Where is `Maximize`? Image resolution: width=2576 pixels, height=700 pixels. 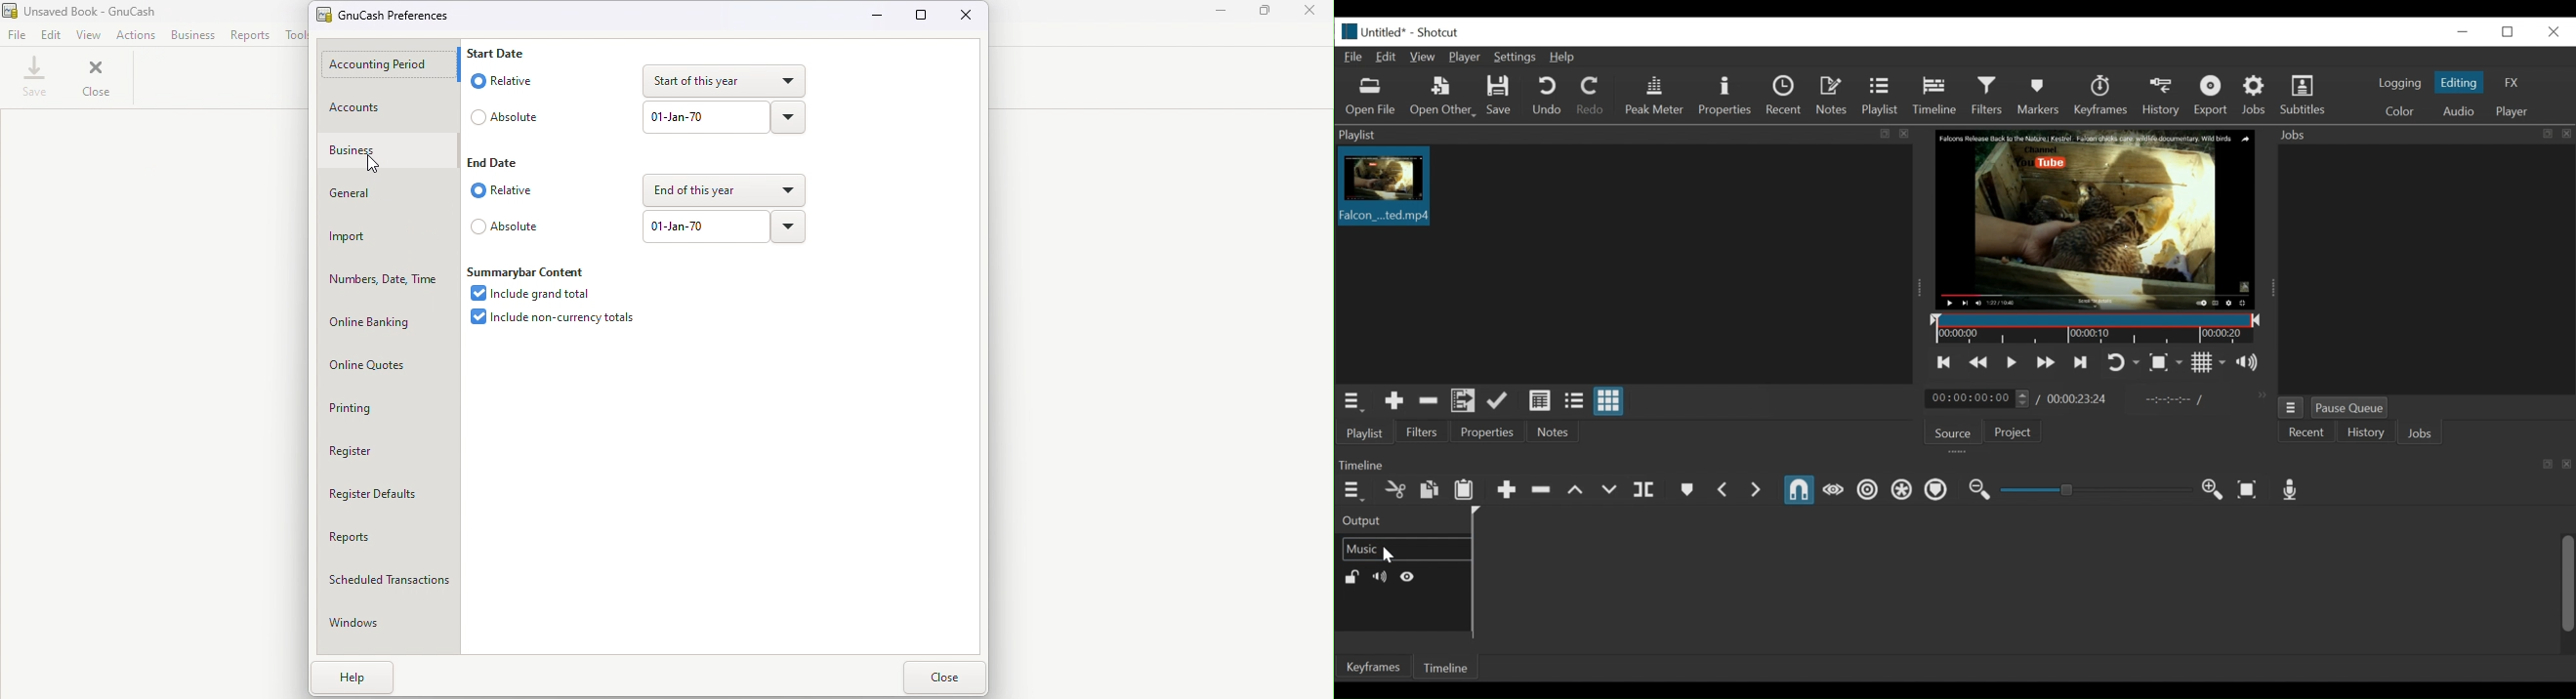
Maximize is located at coordinates (923, 15).